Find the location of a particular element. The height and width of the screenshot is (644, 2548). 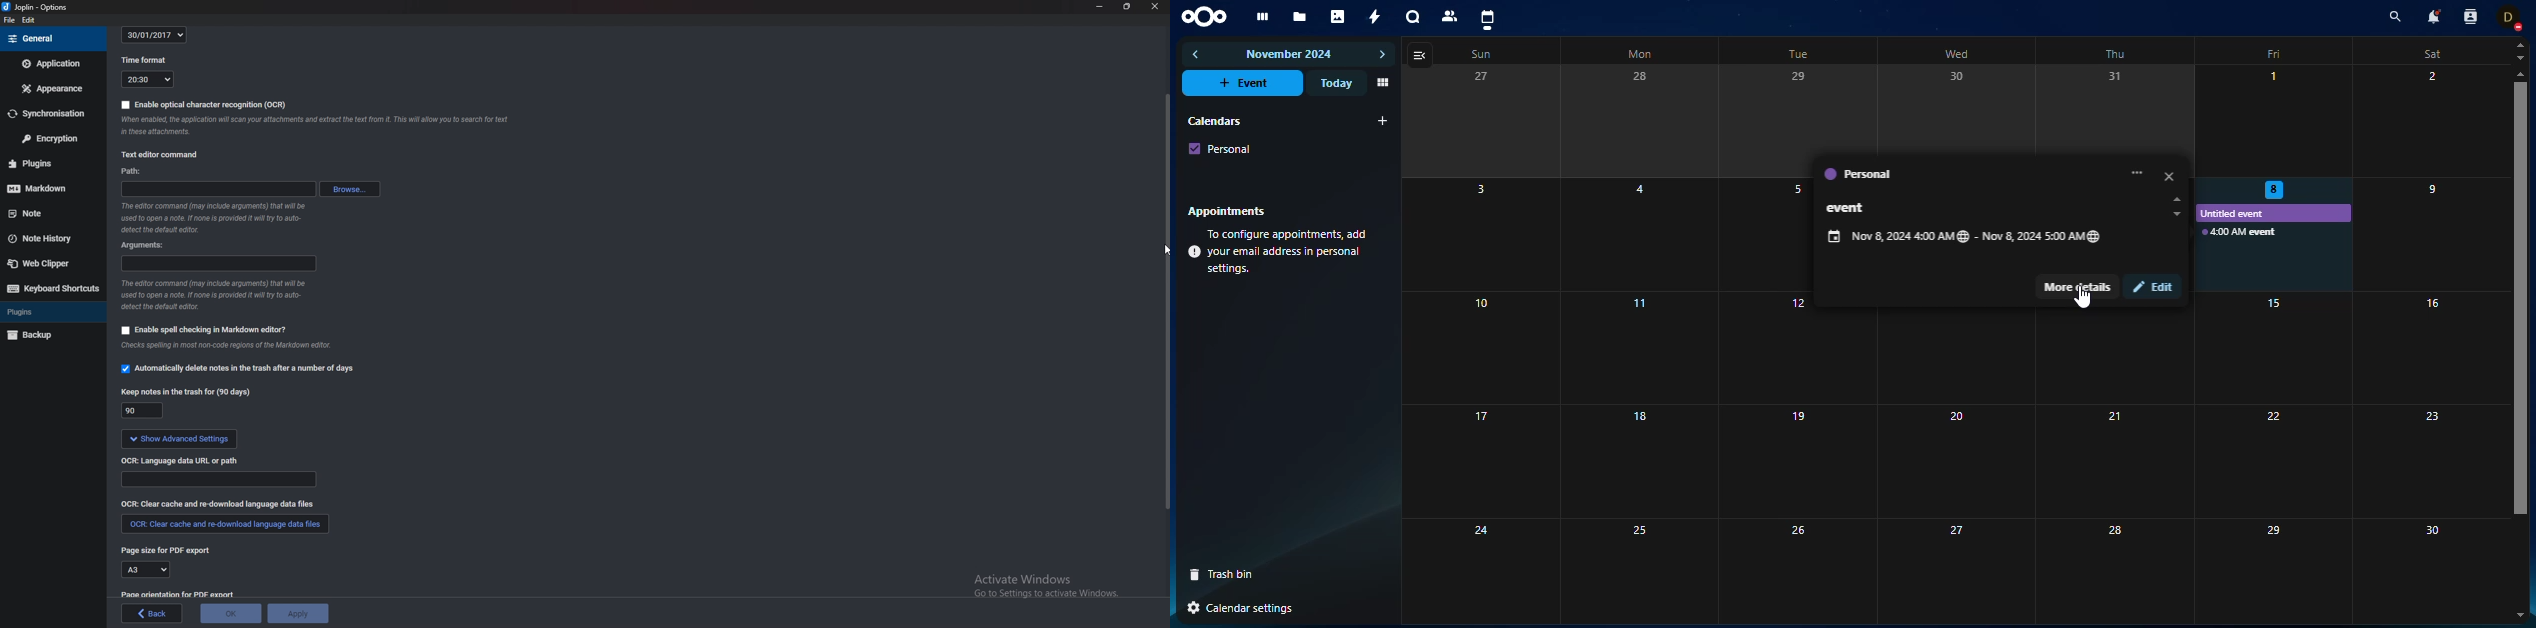

note is located at coordinates (41, 213).